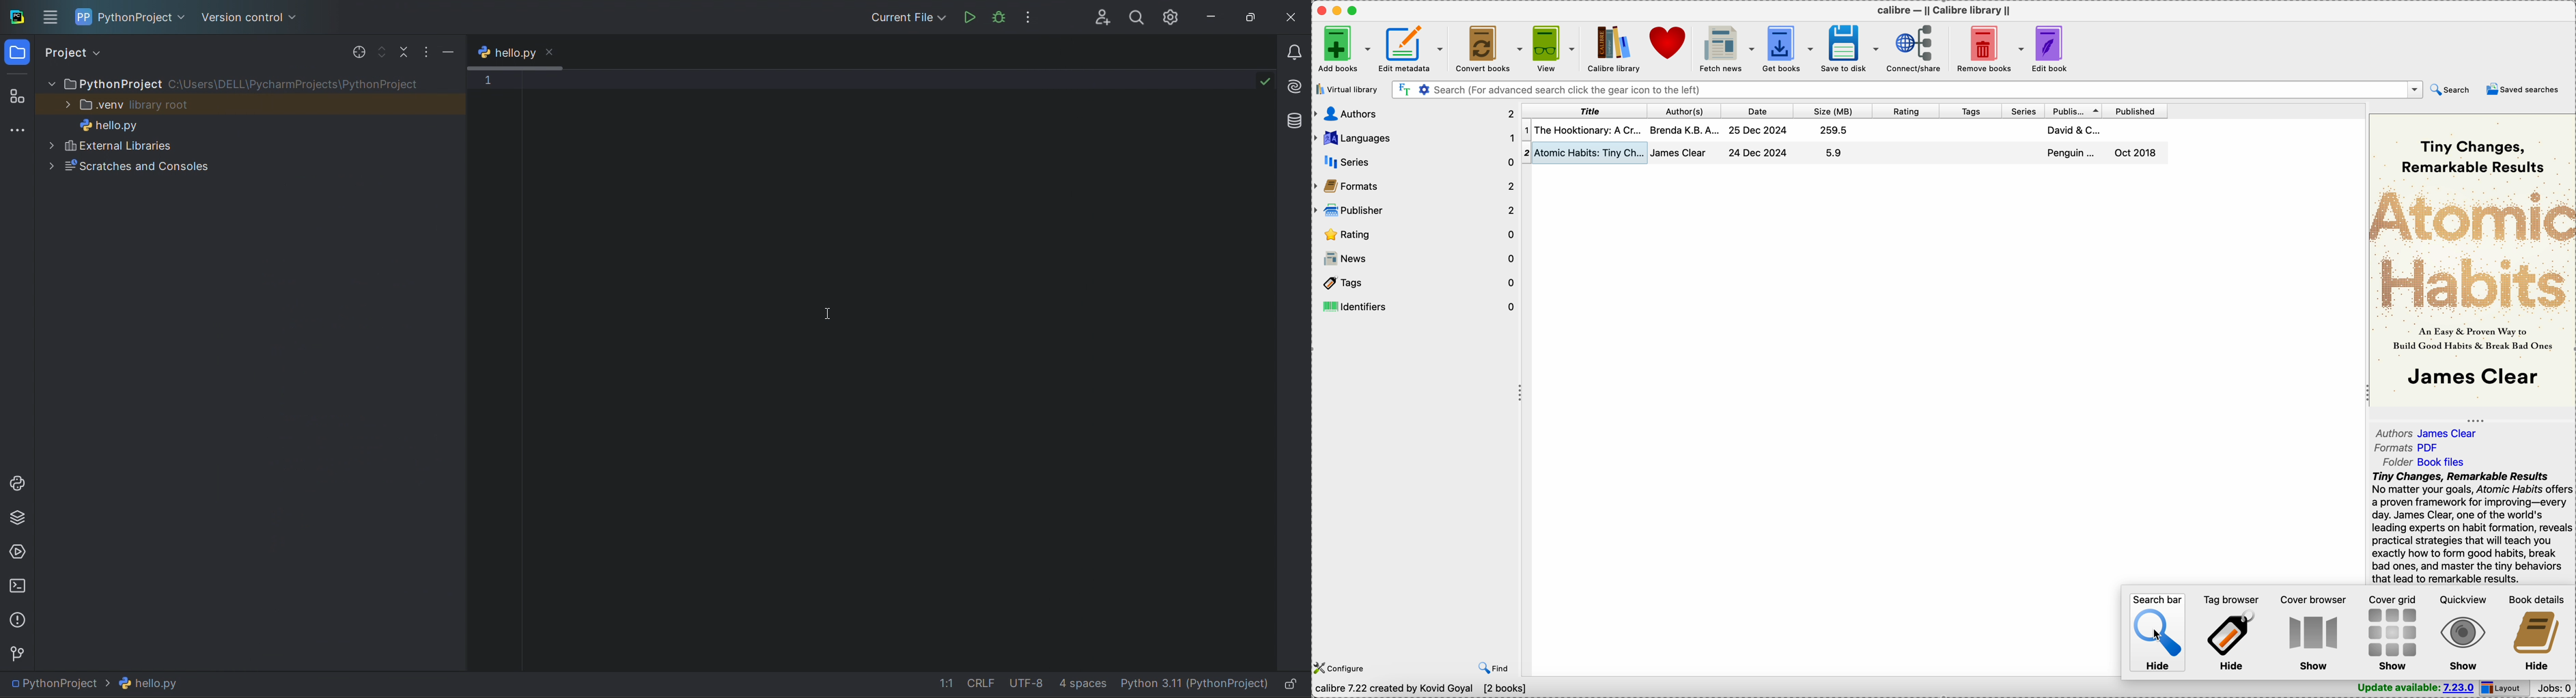  Describe the element at coordinates (17, 51) in the screenshot. I see `project window` at that location.